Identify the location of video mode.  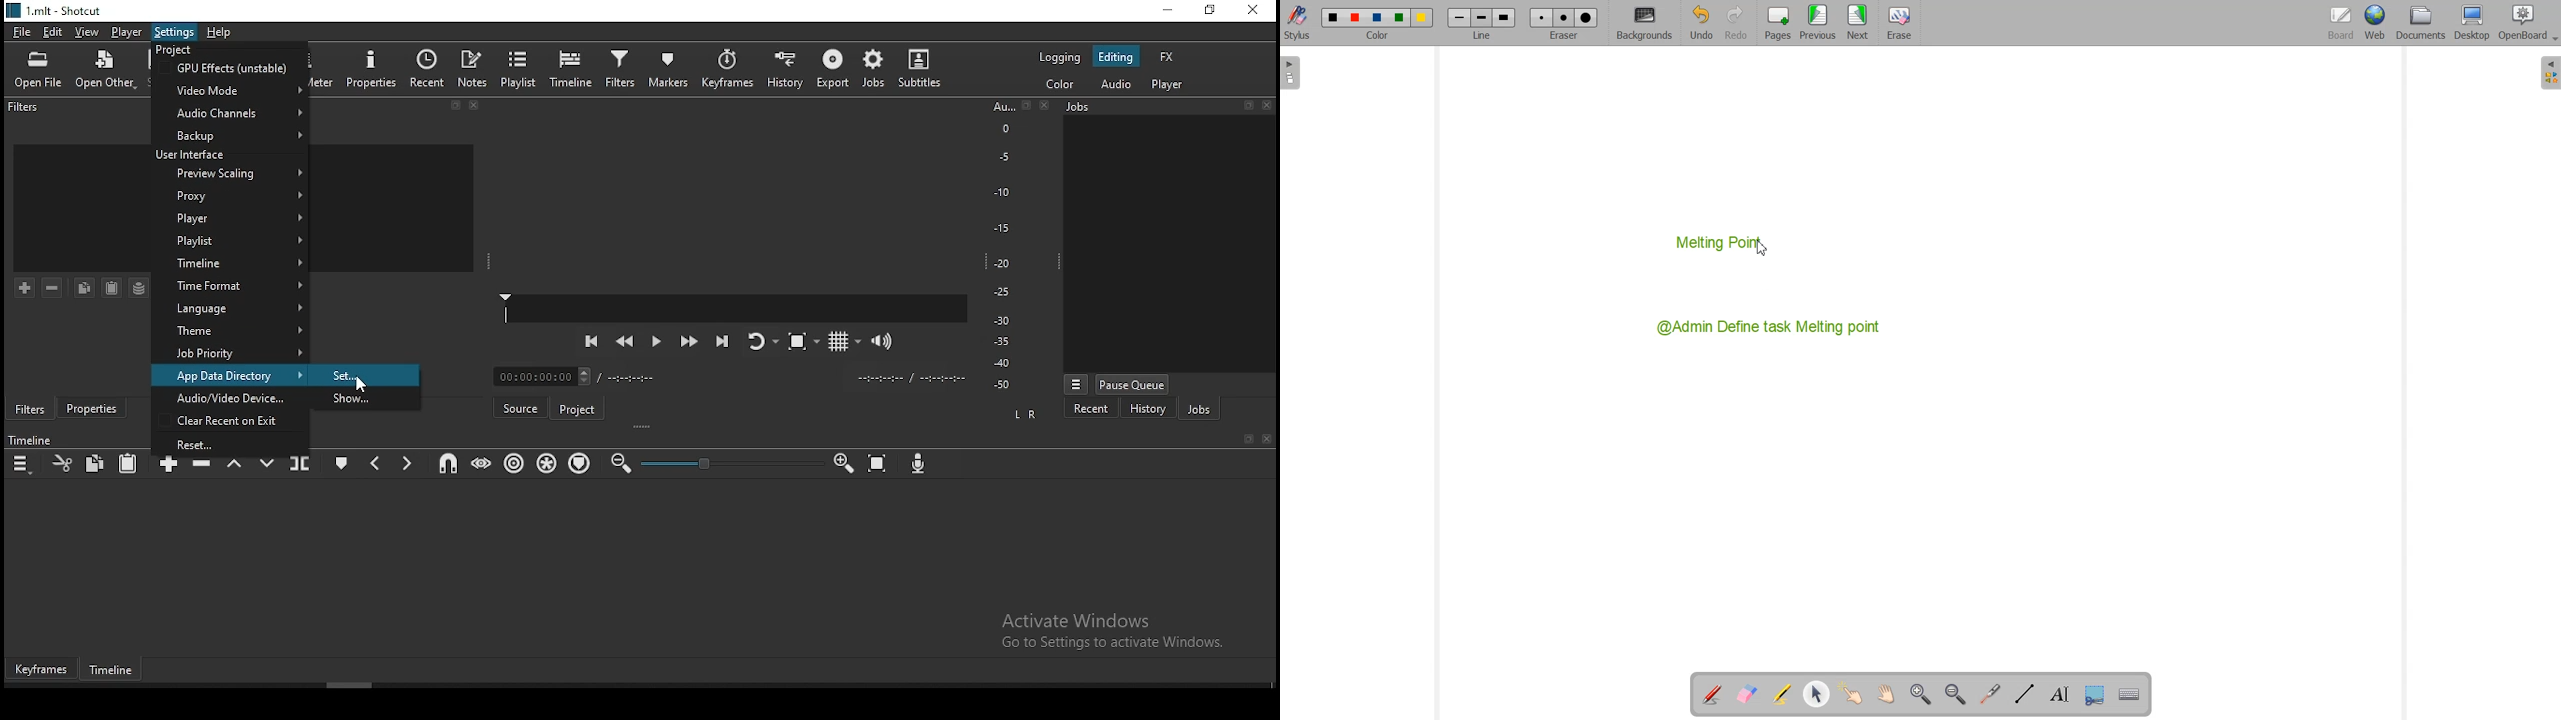
(230, 93).